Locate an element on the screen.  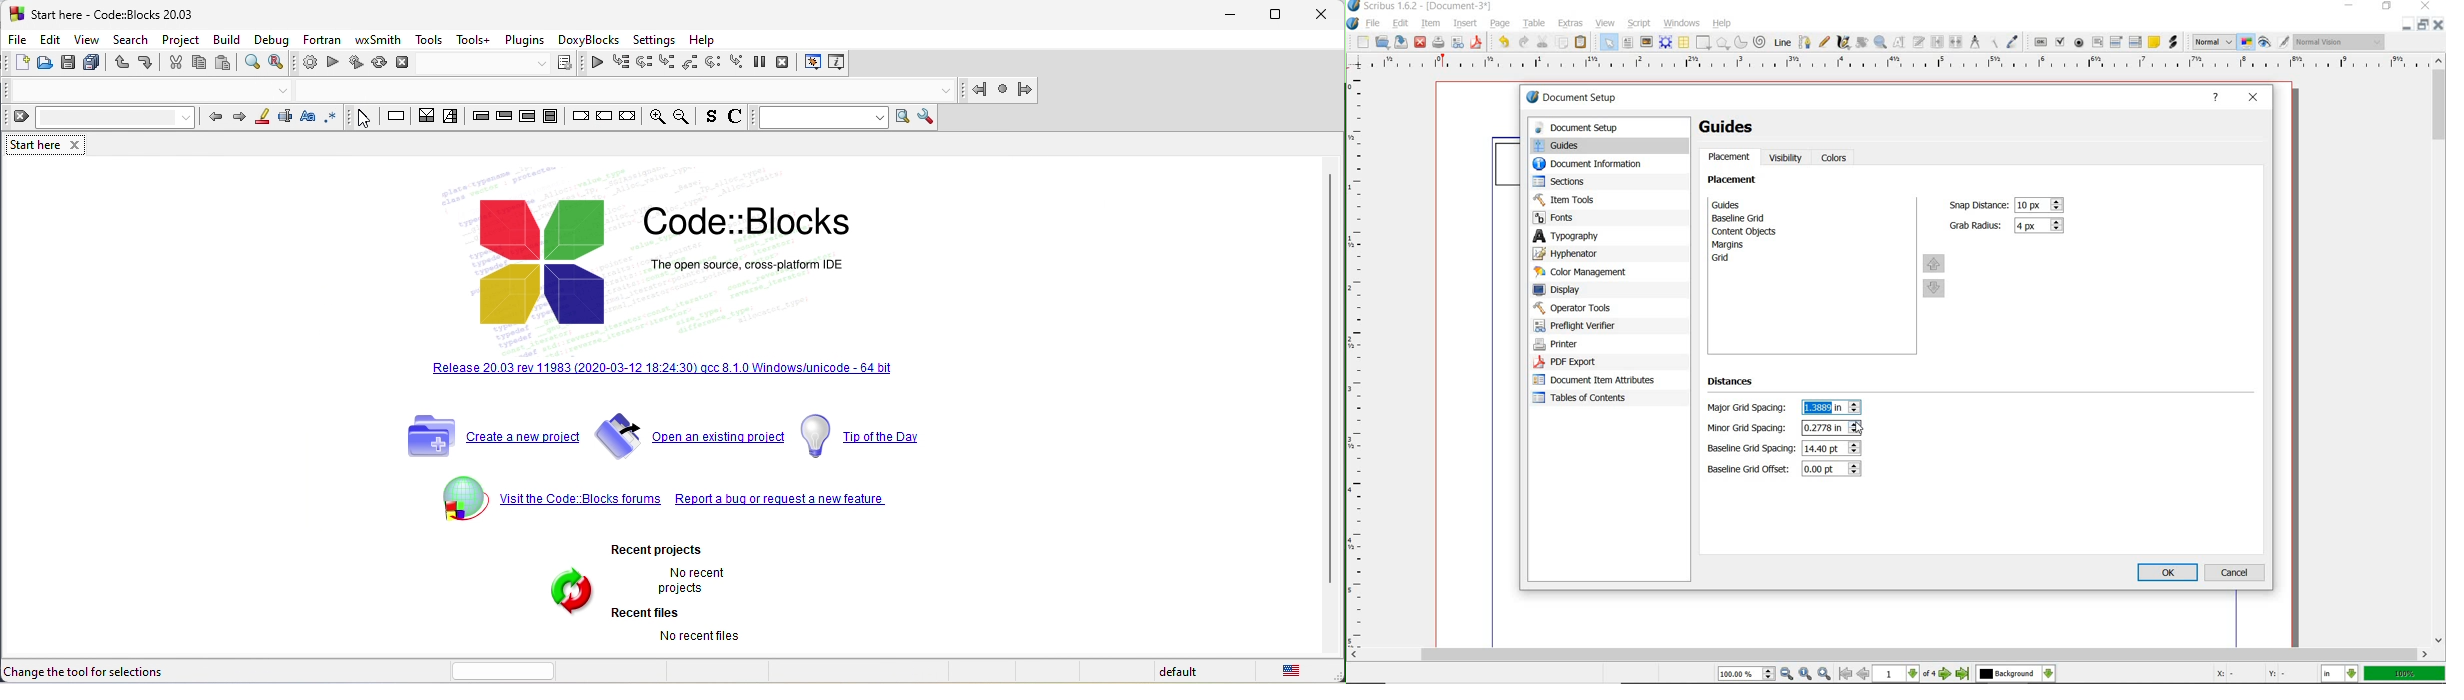
close is located at coordinates (1325, 15).